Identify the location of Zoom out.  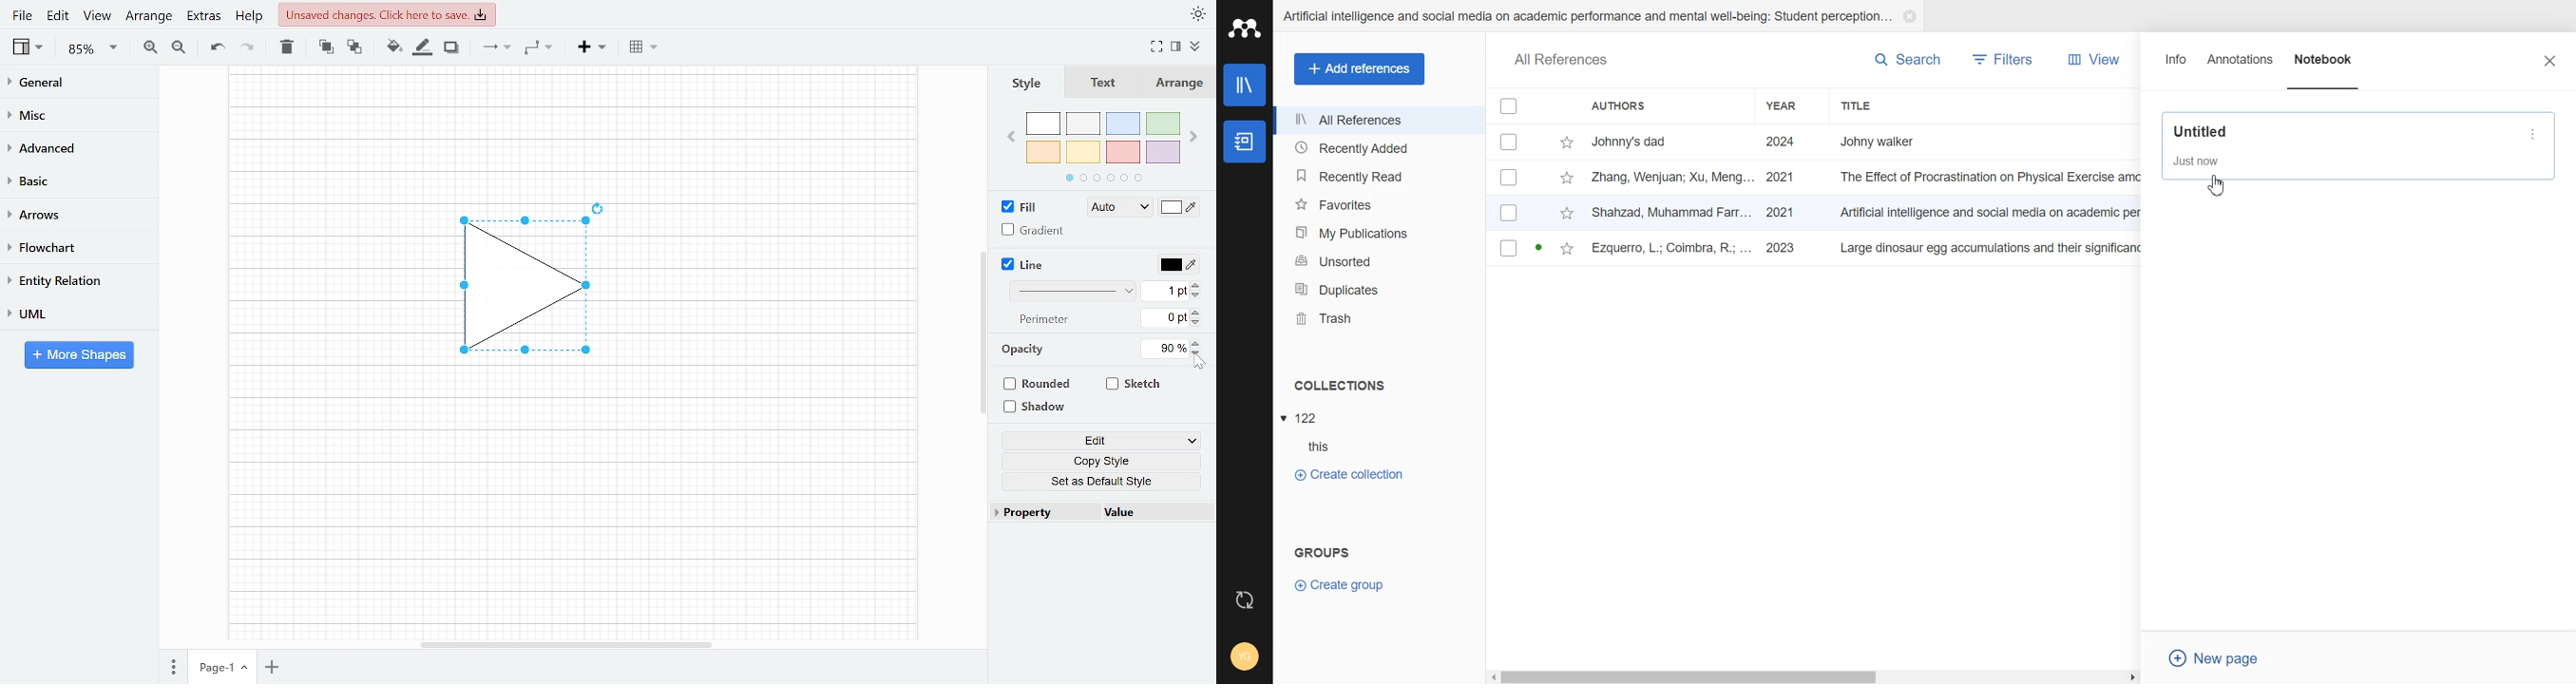
(181, 47).